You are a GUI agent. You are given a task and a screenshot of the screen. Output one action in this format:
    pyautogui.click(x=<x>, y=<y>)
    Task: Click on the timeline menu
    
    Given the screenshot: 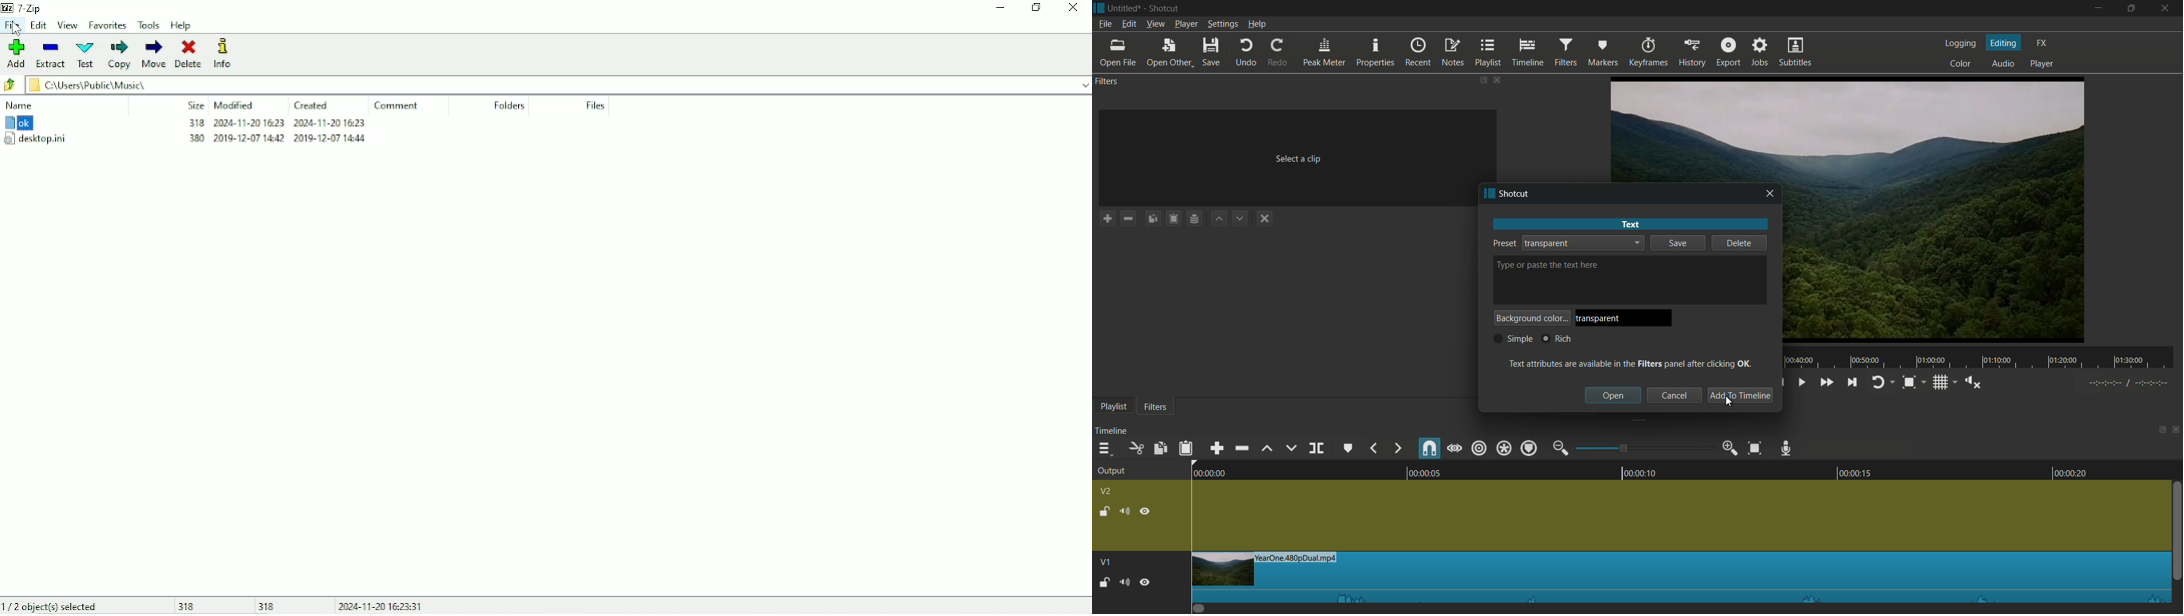 What is the action you would take?
    pyautogui.click(x=1103, y=449)
    